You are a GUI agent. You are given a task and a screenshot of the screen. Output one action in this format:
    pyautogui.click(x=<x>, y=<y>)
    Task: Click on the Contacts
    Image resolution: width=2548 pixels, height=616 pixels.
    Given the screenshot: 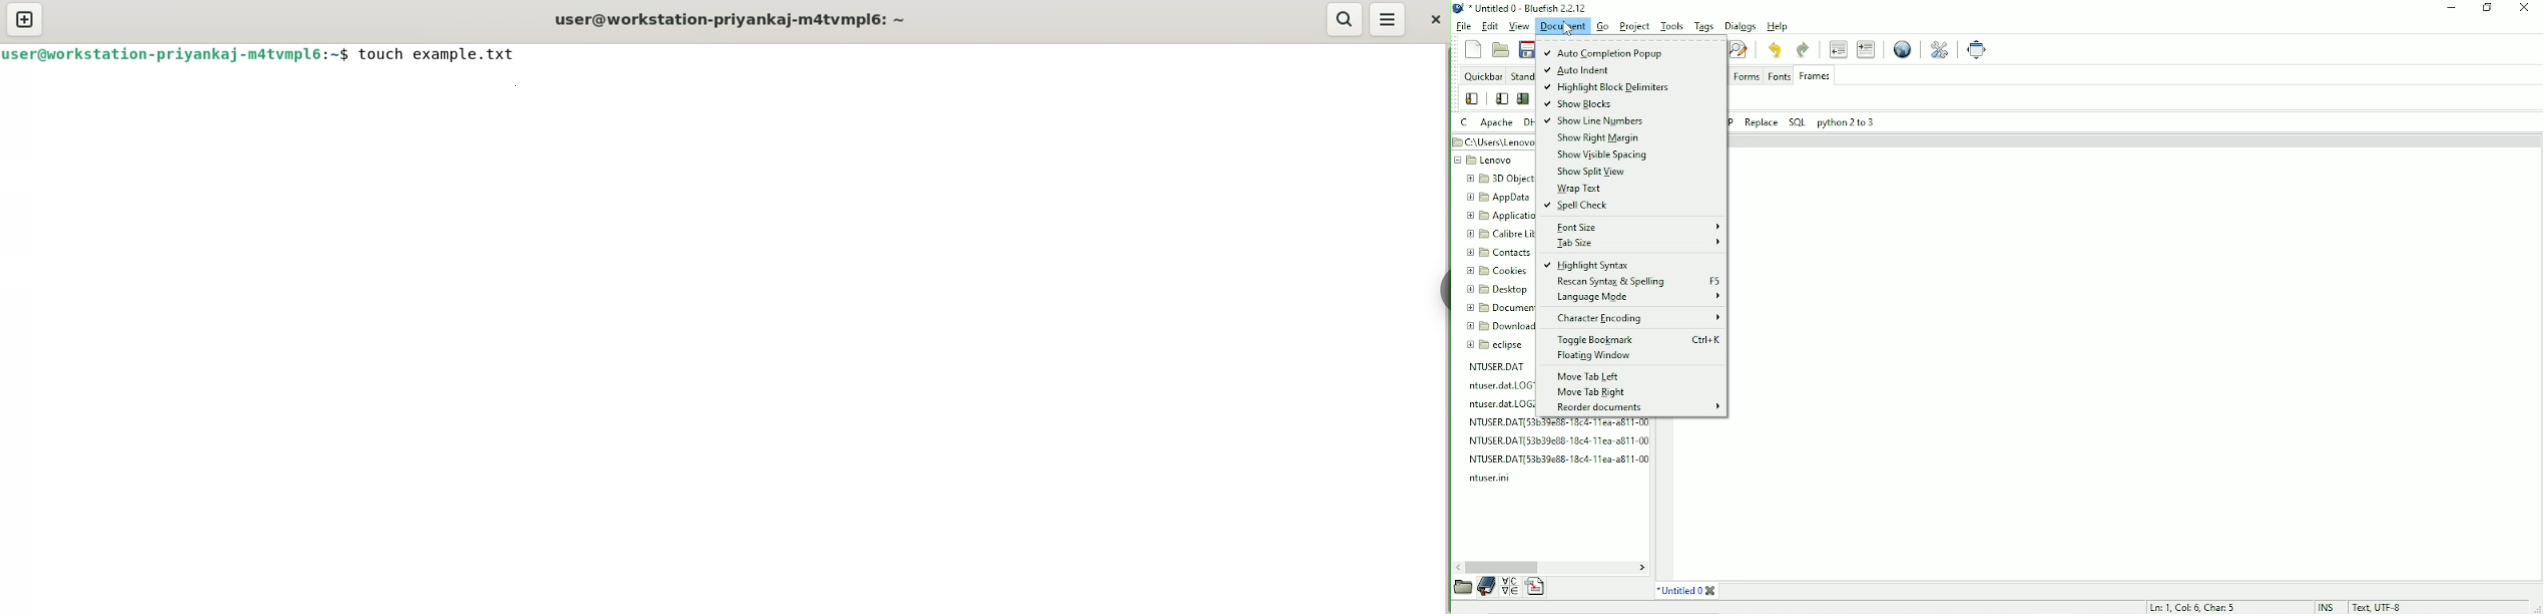 What is the action you would take?
    pyautogui.click(x=1496, y=252)
    